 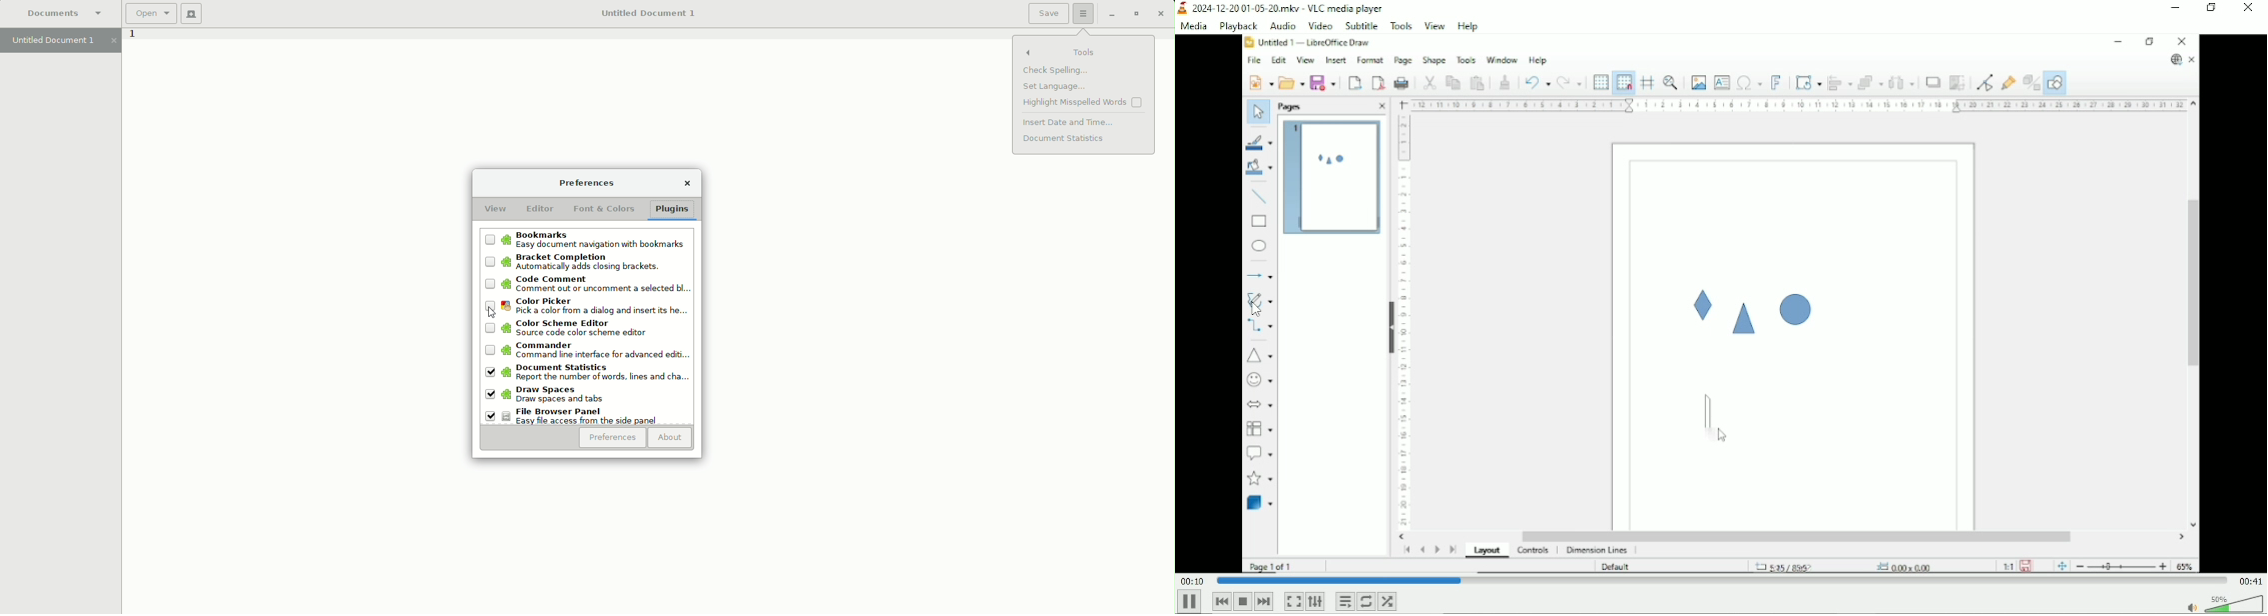 I want to click on Show extended settings, so click(x=1315, y=601).